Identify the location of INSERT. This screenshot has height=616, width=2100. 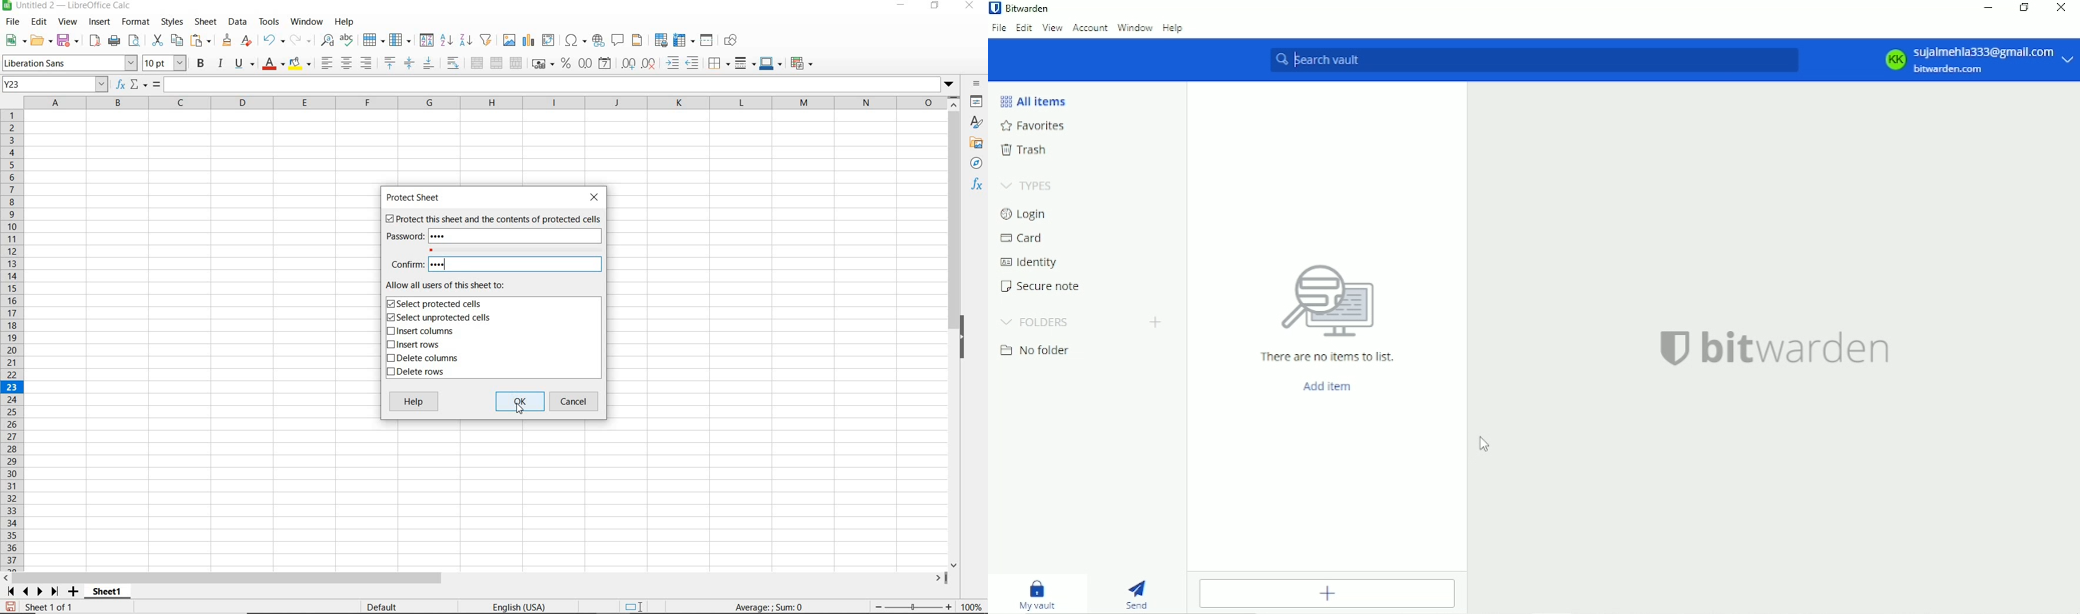
(100, 22).